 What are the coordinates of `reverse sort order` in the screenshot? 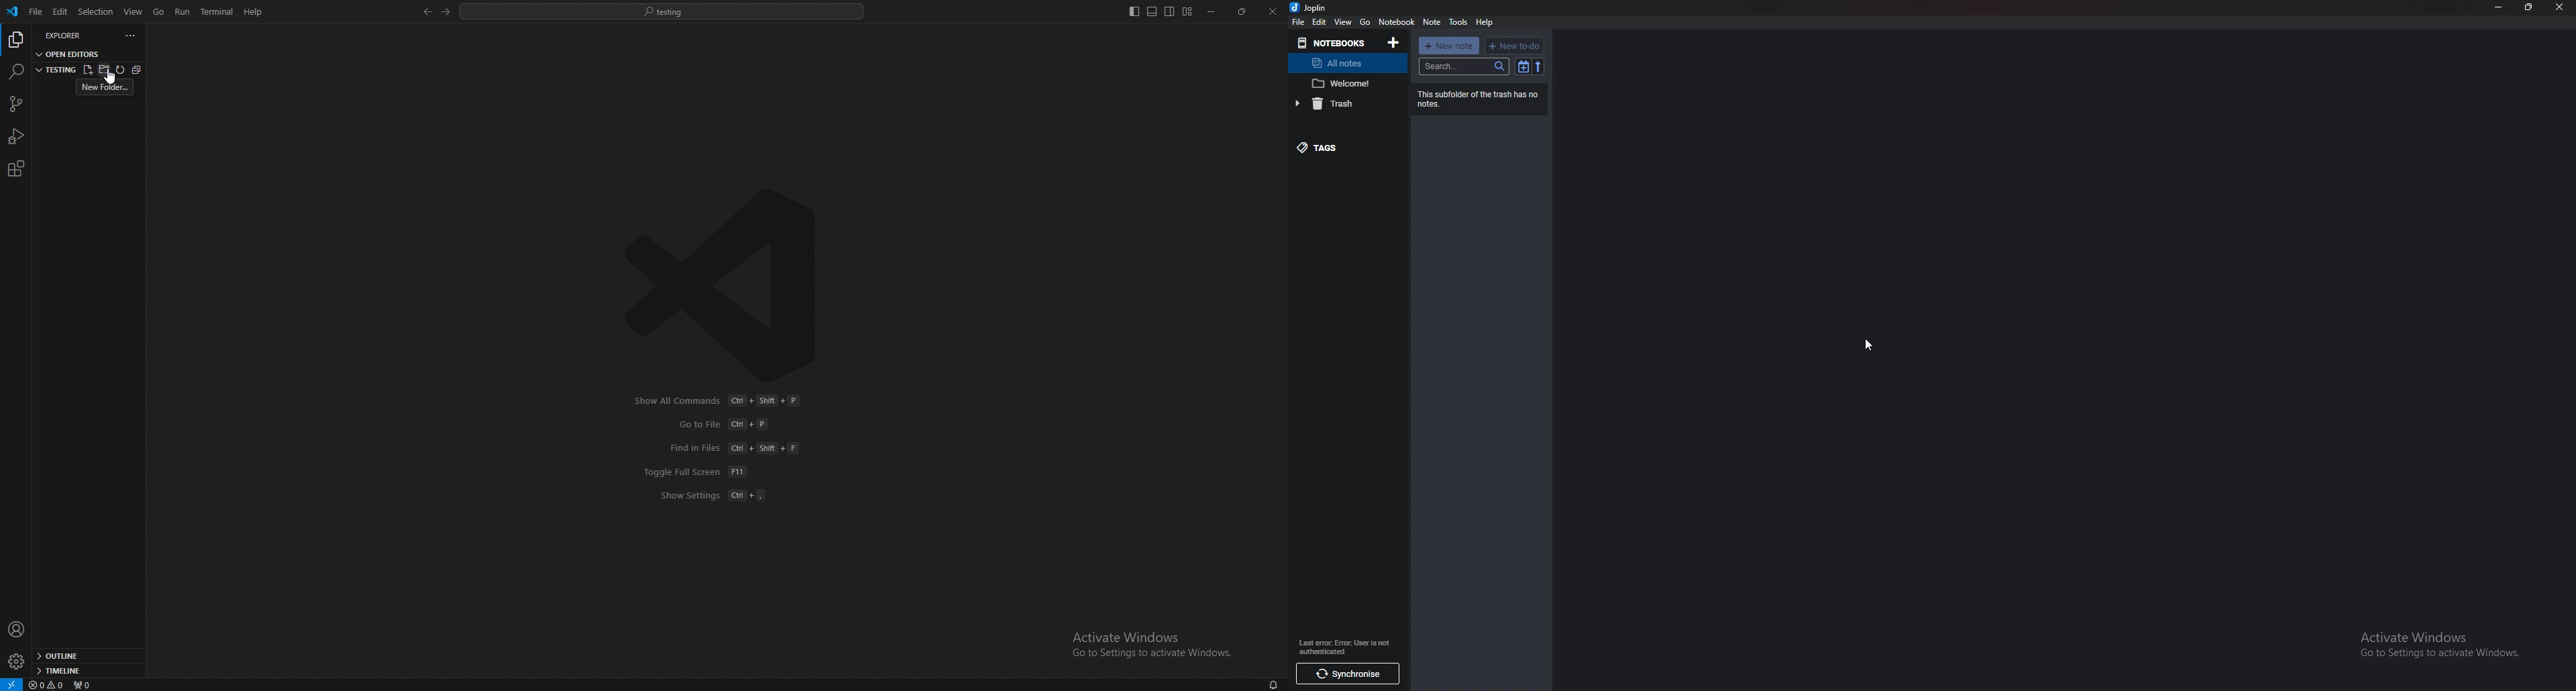 It's located at (1540, 66).